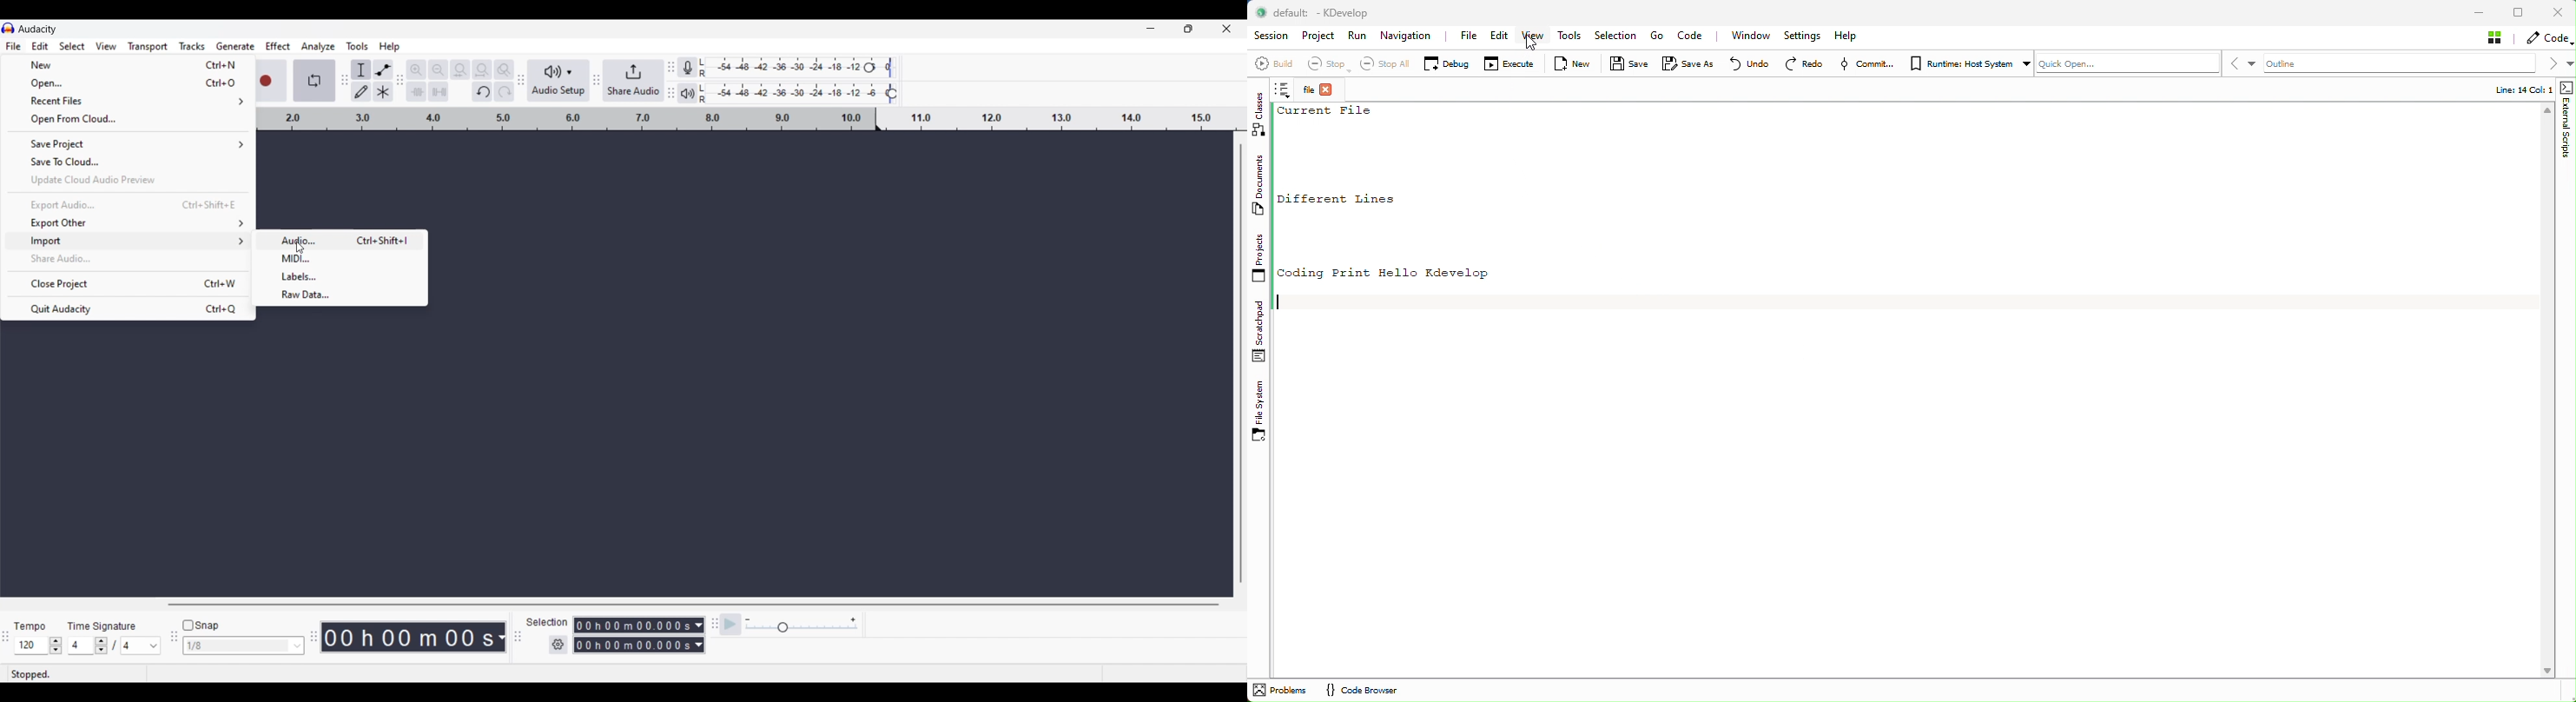 This screenshot has width=2576, height=728. What do you see at coordinates (129, 101) in the screenshot?
I see `Recent file options` at bounding box center [129, 101].